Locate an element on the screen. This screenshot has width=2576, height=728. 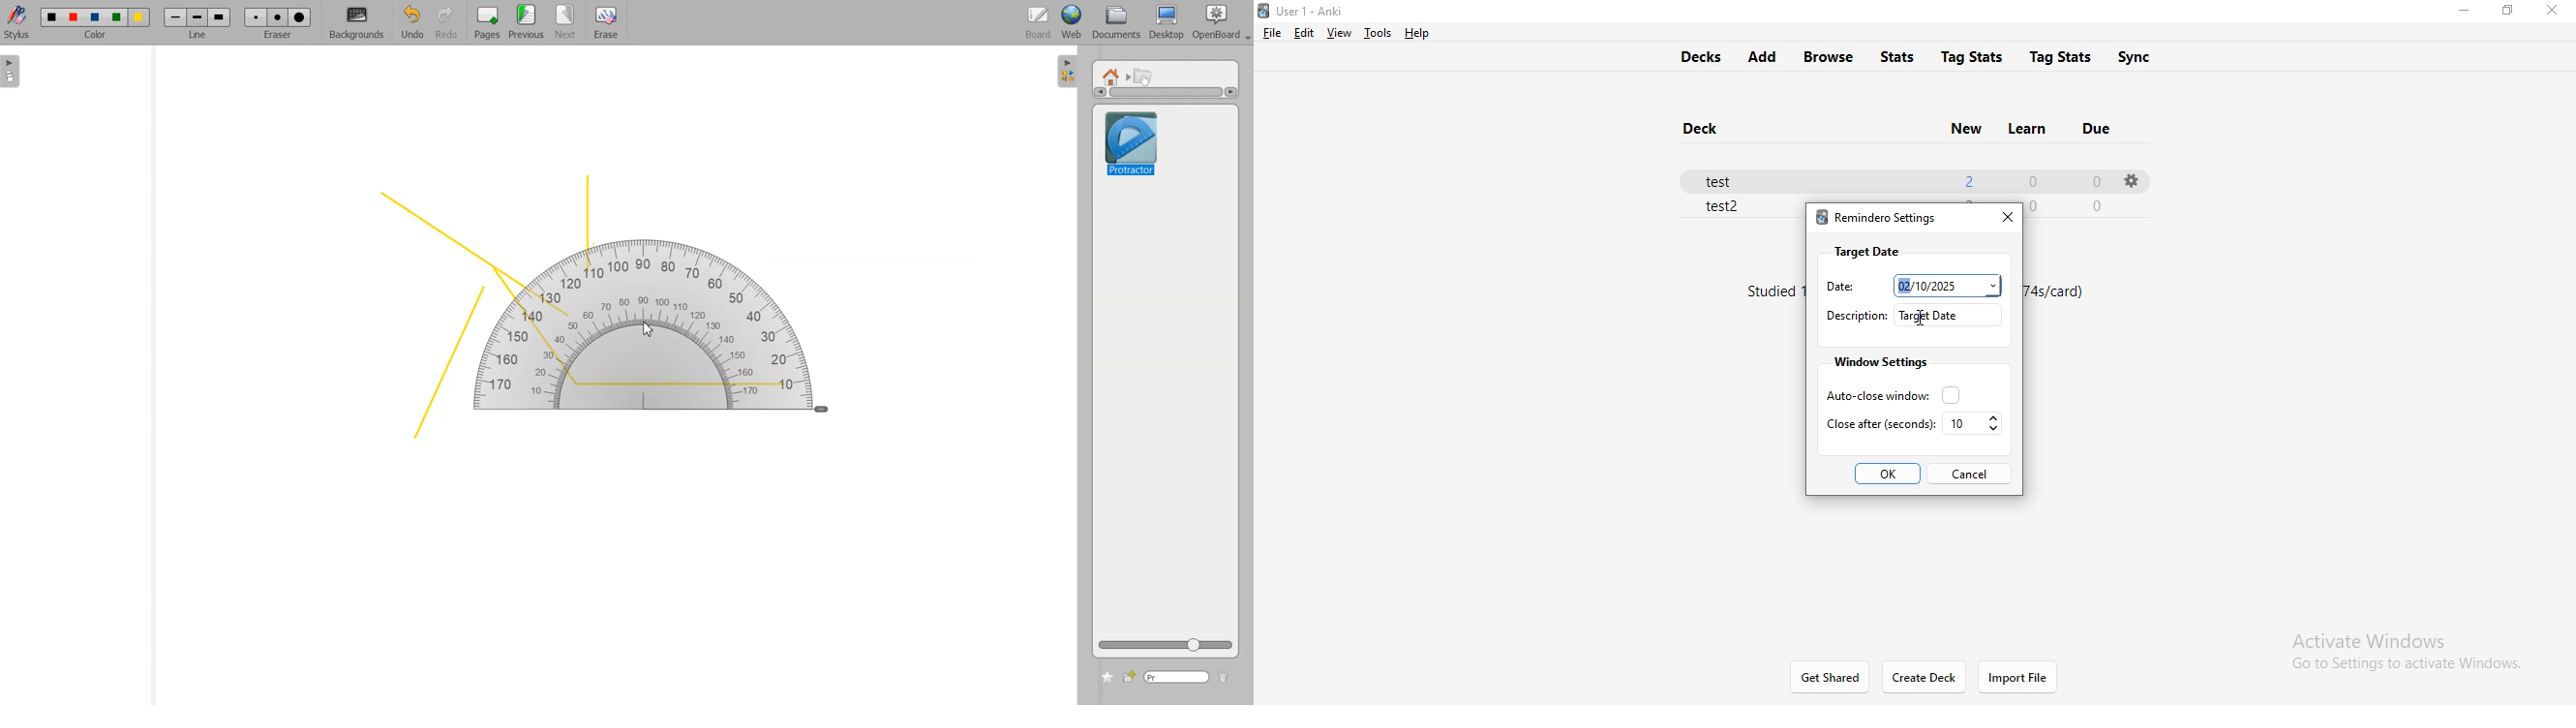
restore is located at coordinates (2506, 11).